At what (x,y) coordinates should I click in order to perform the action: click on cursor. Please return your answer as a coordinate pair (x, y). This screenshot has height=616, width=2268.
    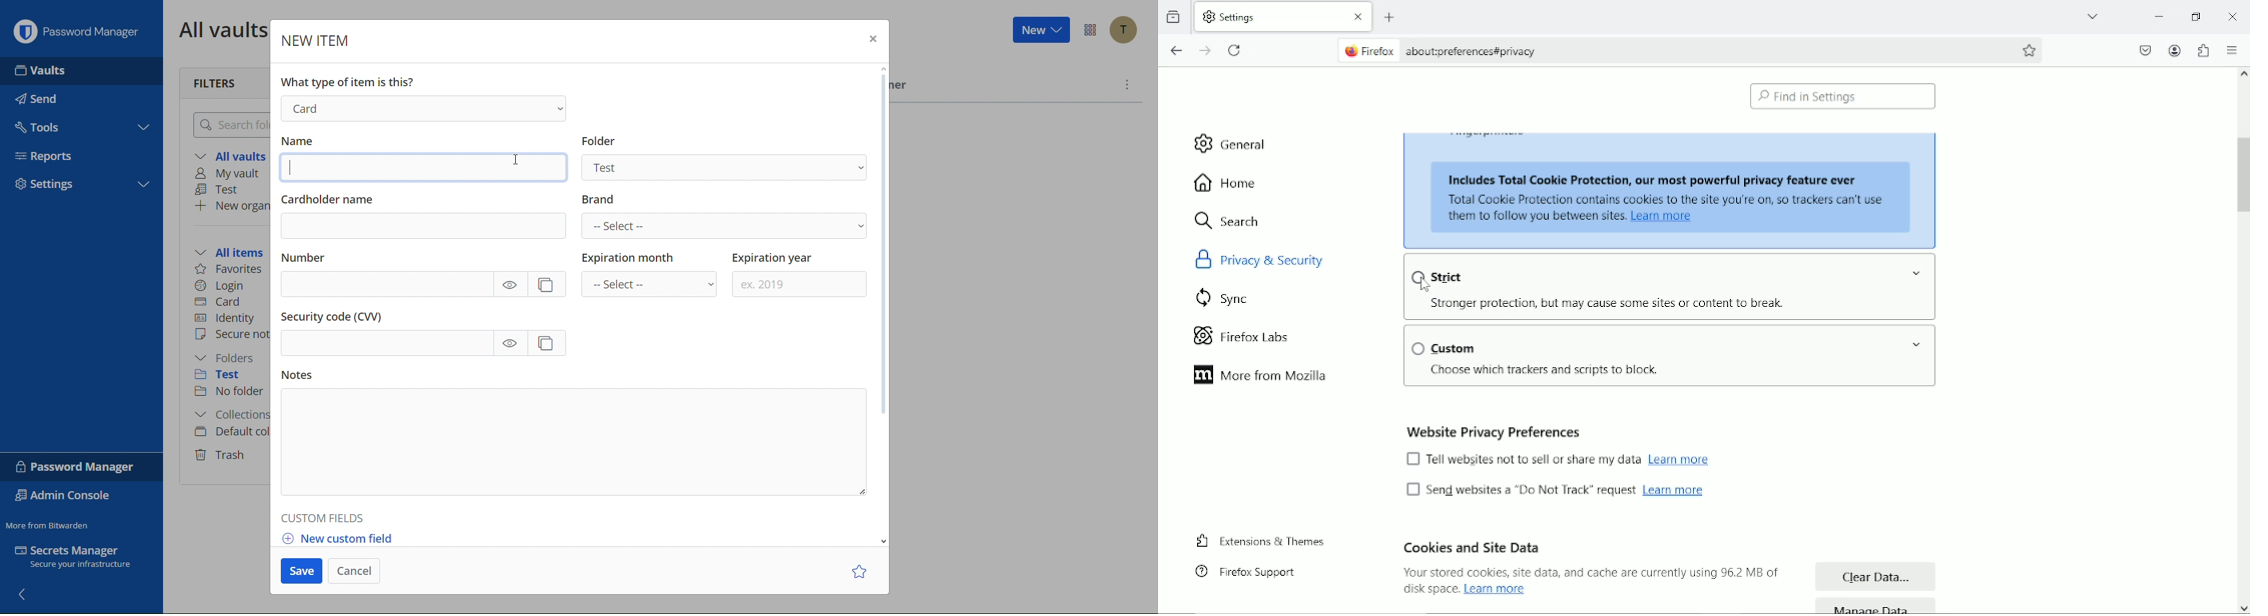
    Looking at the image, I should click on (1425, 286).